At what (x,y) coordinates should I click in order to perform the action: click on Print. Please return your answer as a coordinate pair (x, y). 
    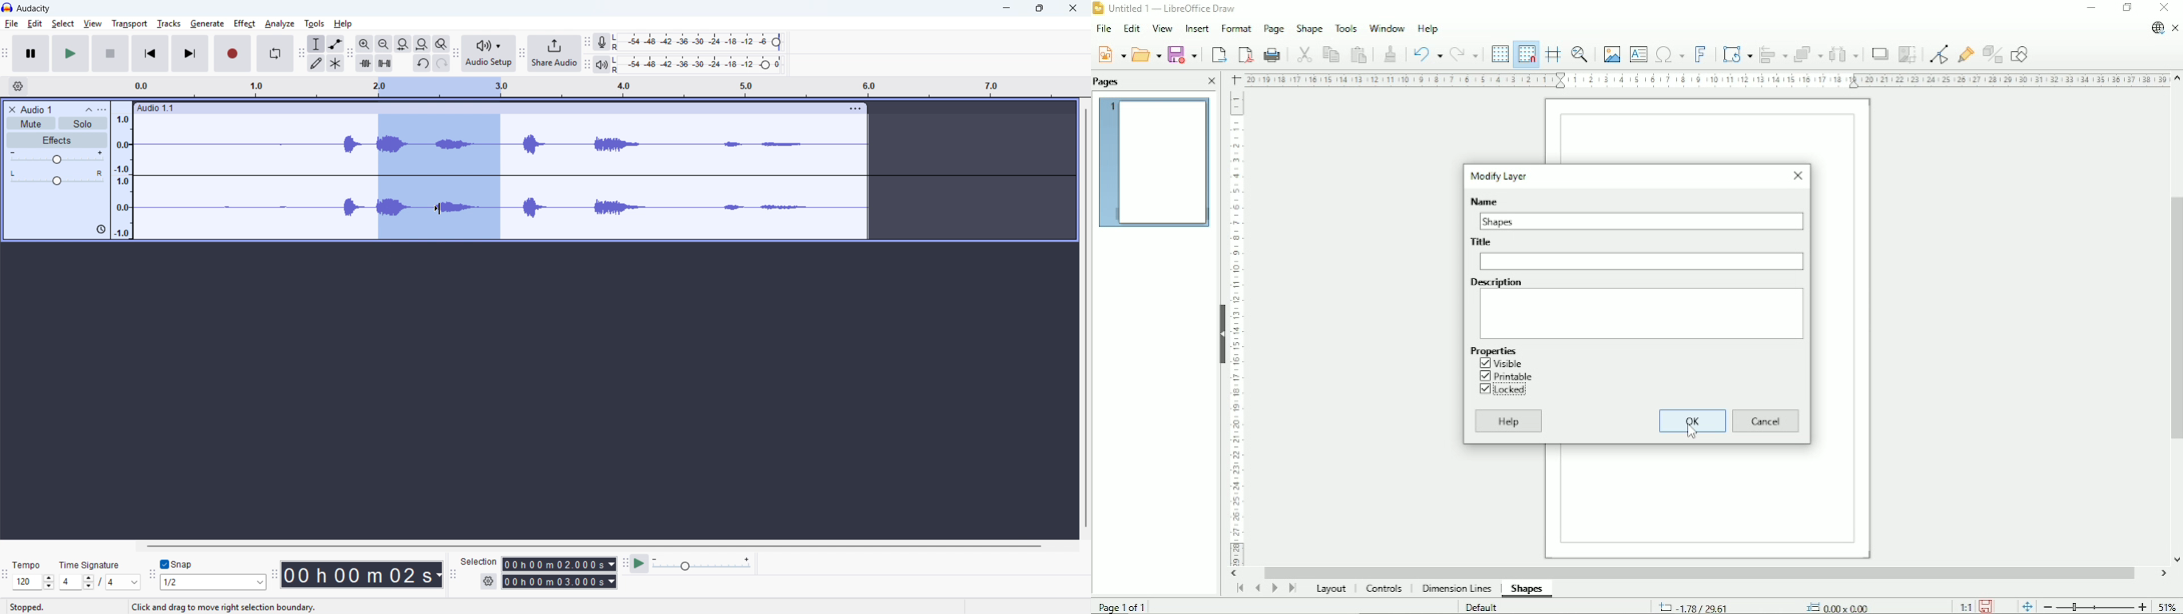
    Looking at the image, I should click on (1272, 54).